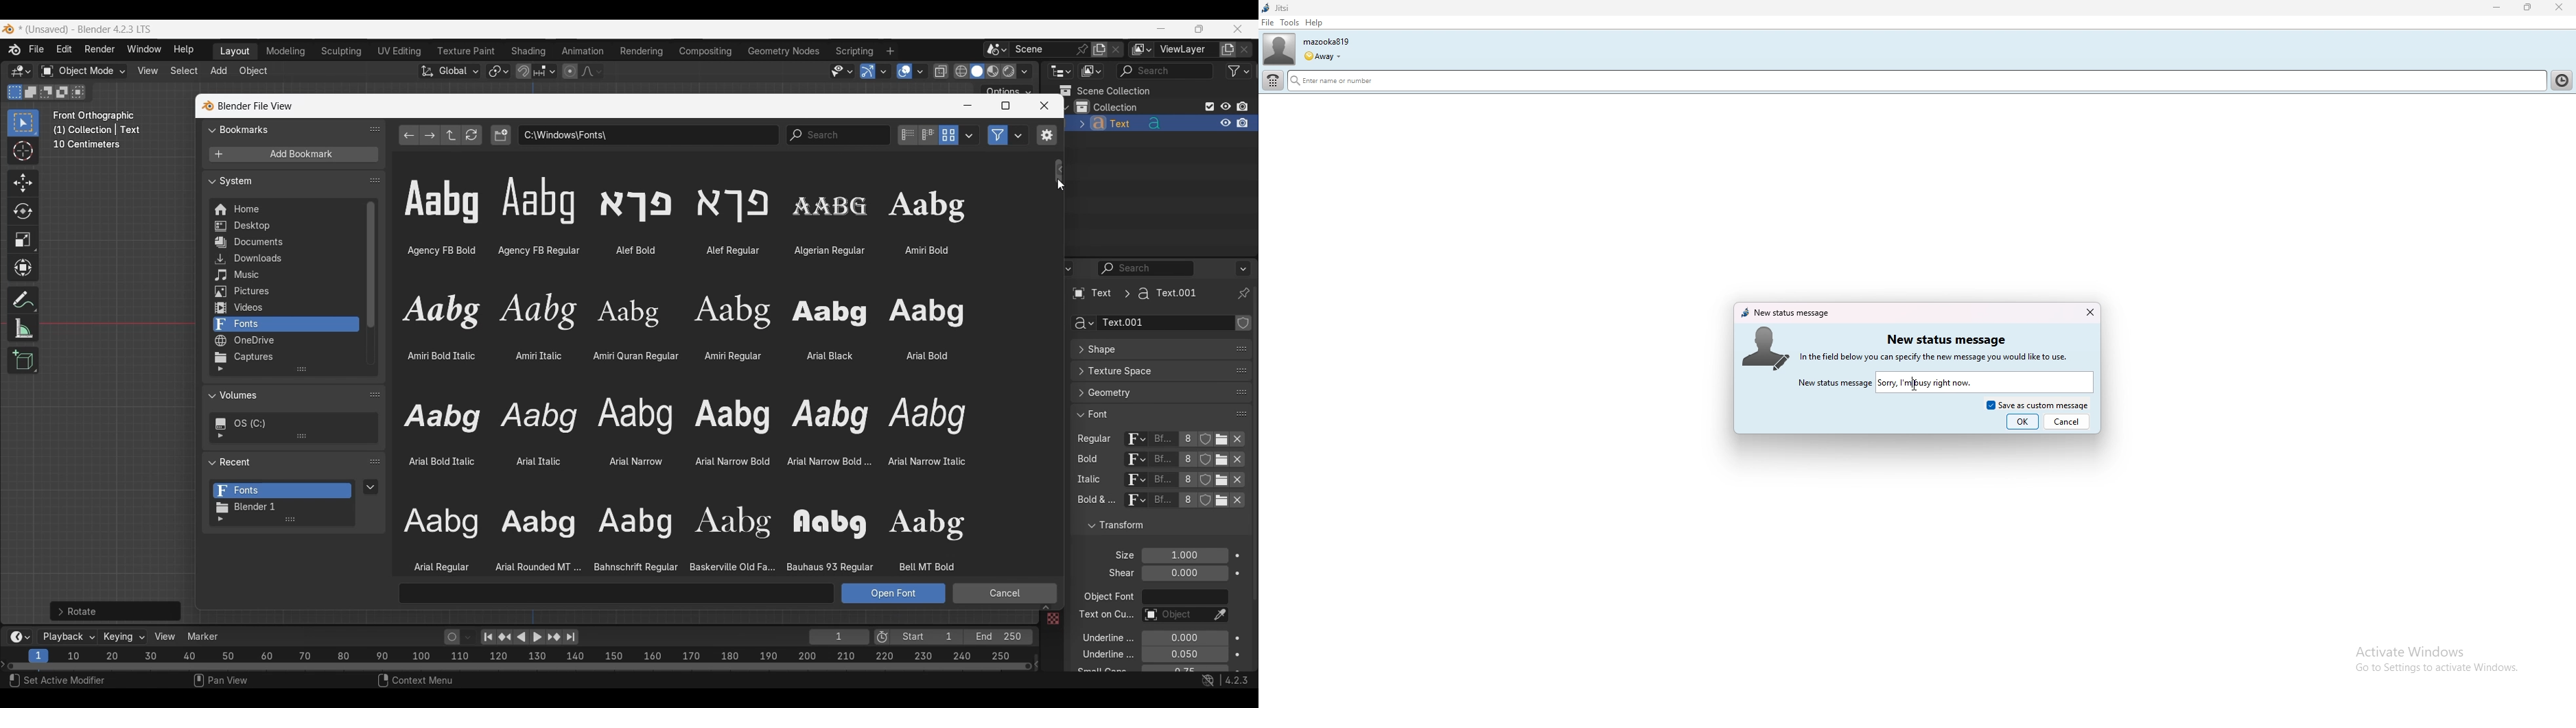 This screenshot has height=728, width=2576. I want to click on name of current font, so click(1163, 505).